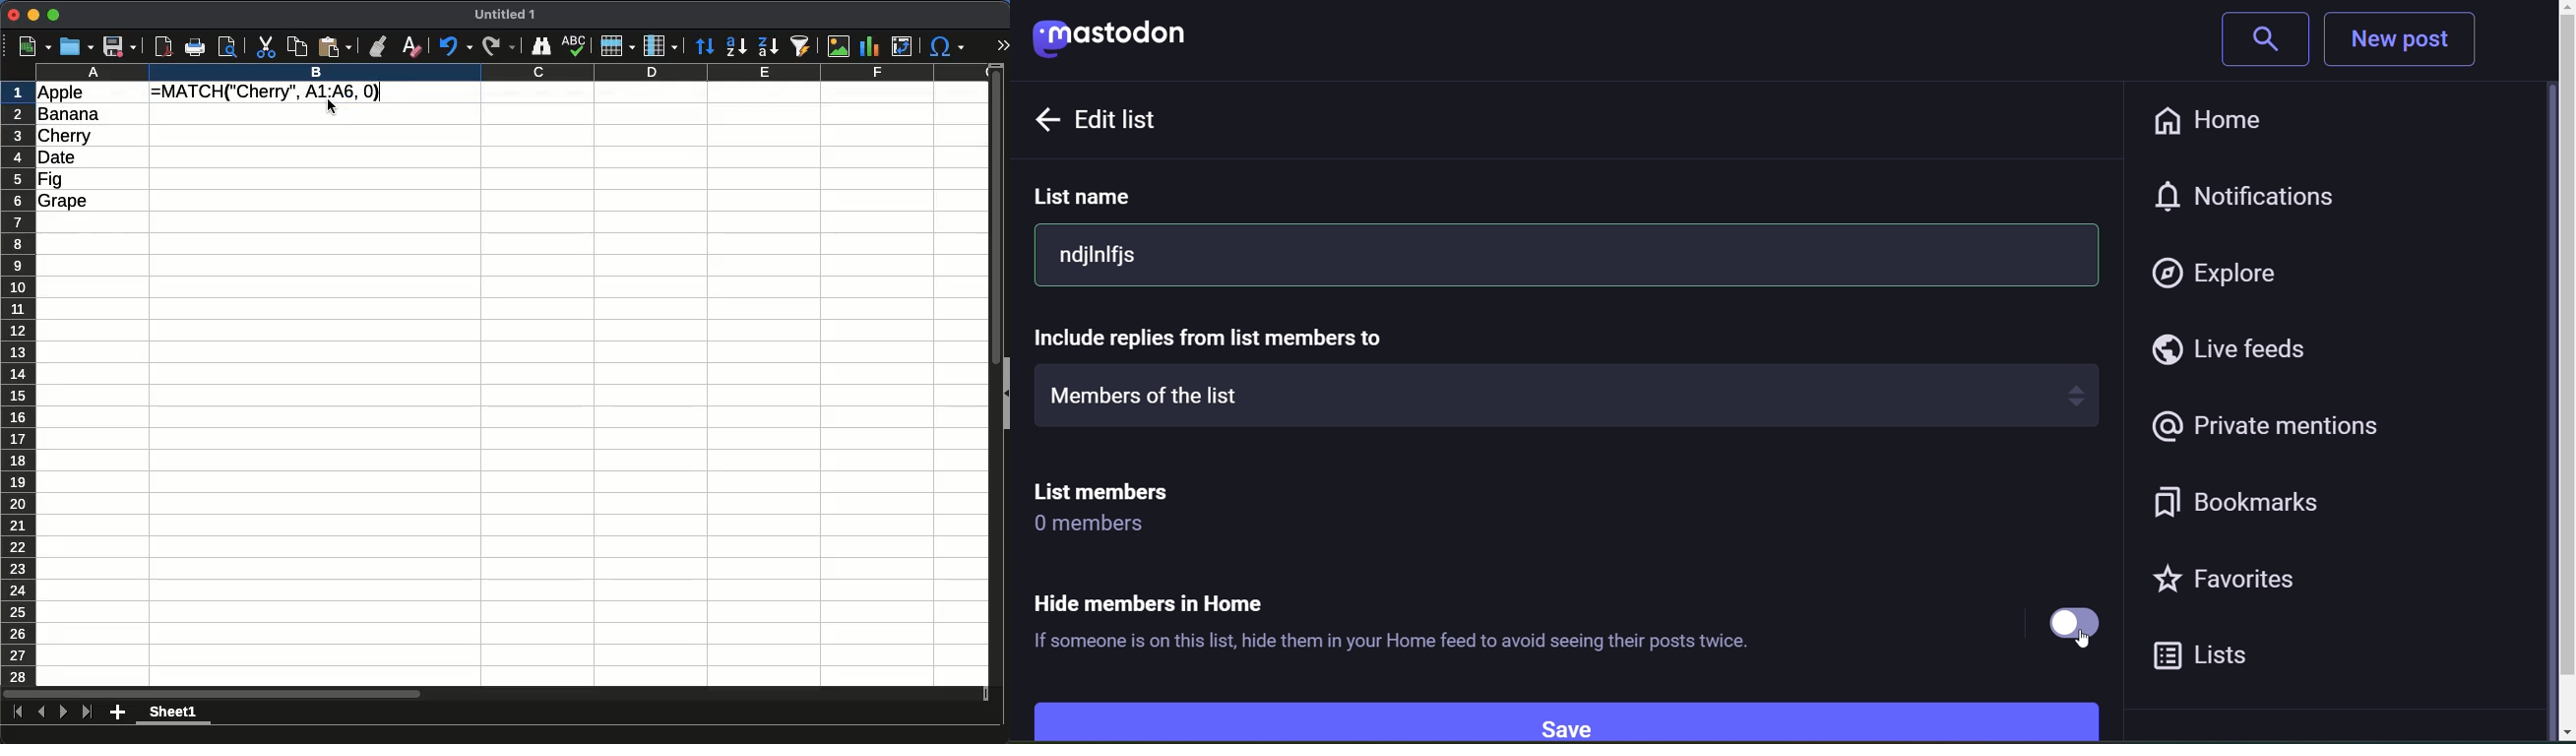 This screenshot has width=2576, height=756. Describe the element at coordinates (1569, 398) in the screenshot. I see `members of the list` at that location.